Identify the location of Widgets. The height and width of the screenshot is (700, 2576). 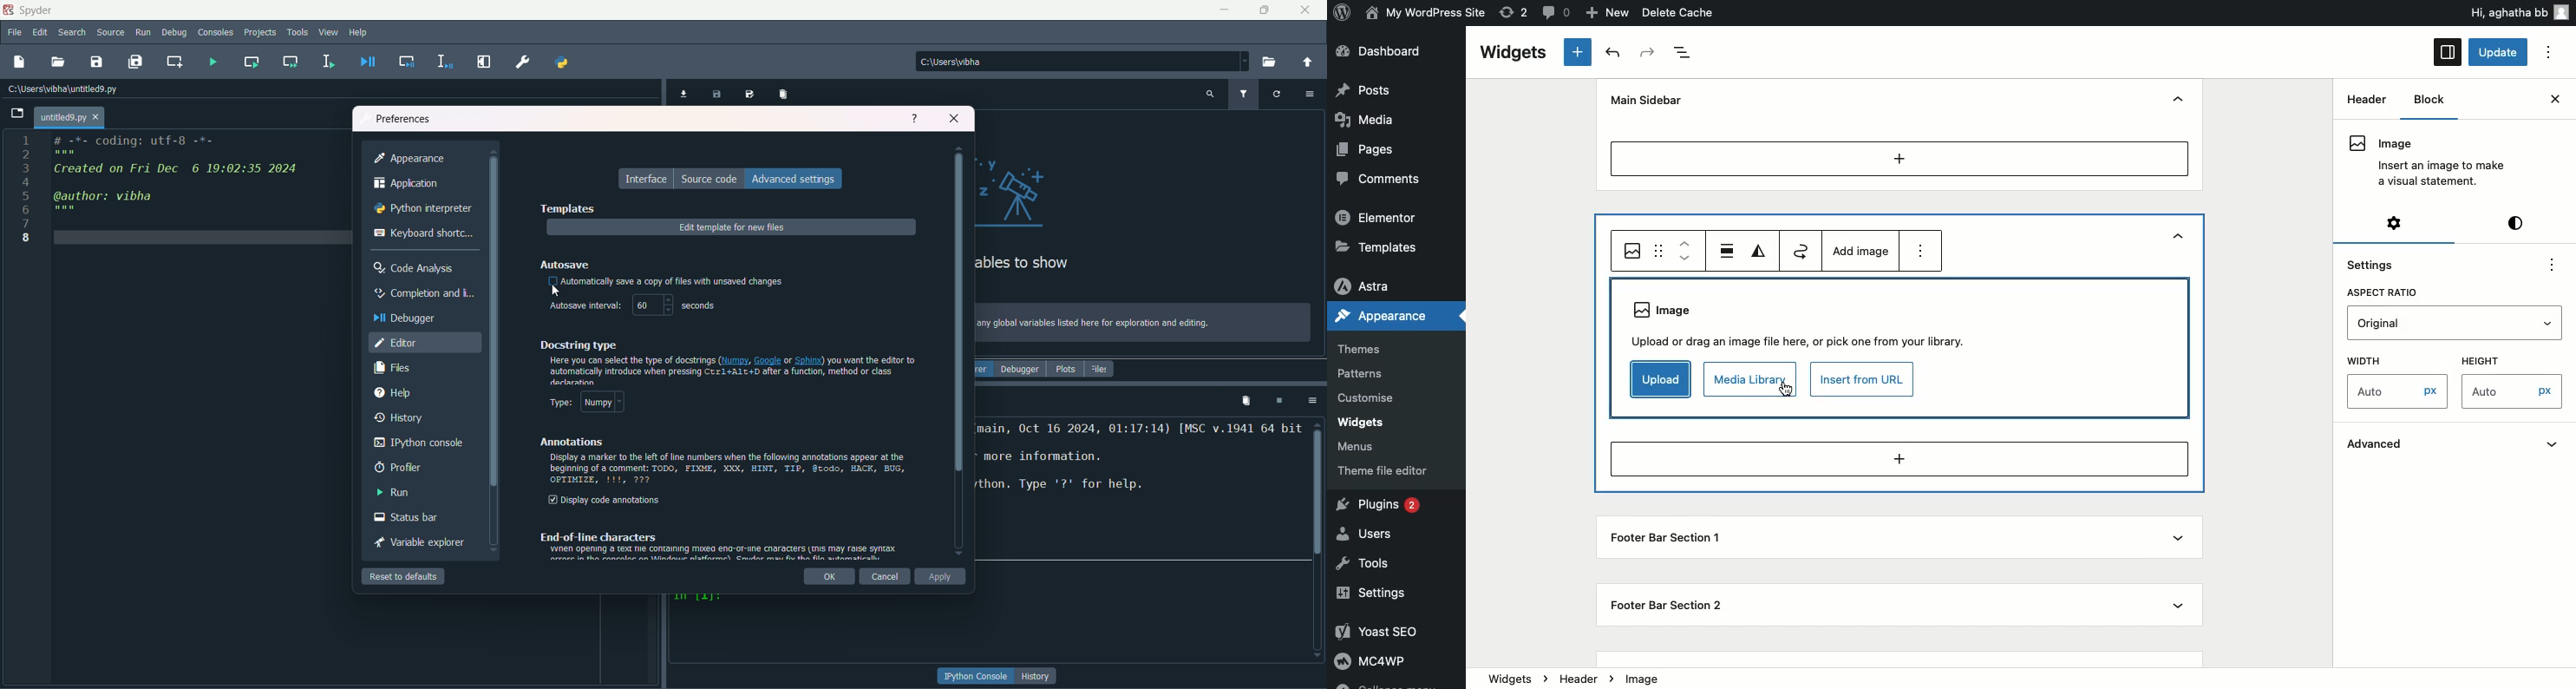
(1512, 53).